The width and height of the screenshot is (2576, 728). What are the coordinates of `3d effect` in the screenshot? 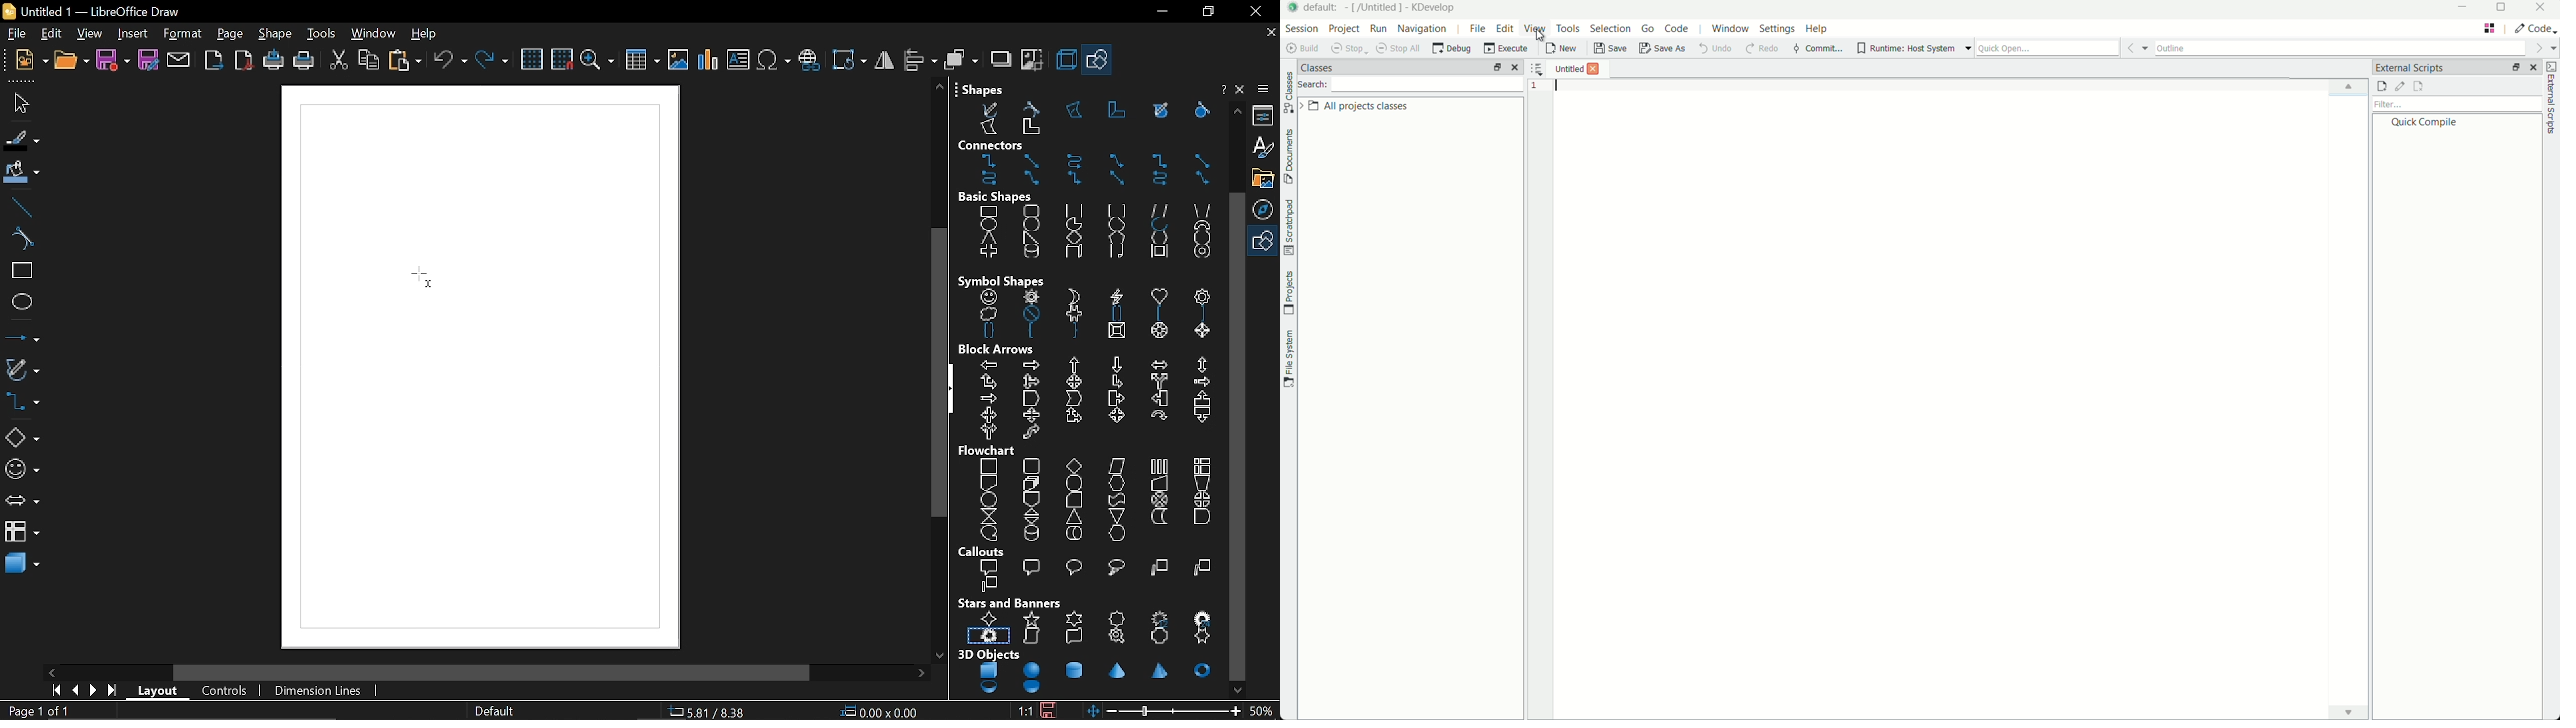 It's located at (1065, 60).